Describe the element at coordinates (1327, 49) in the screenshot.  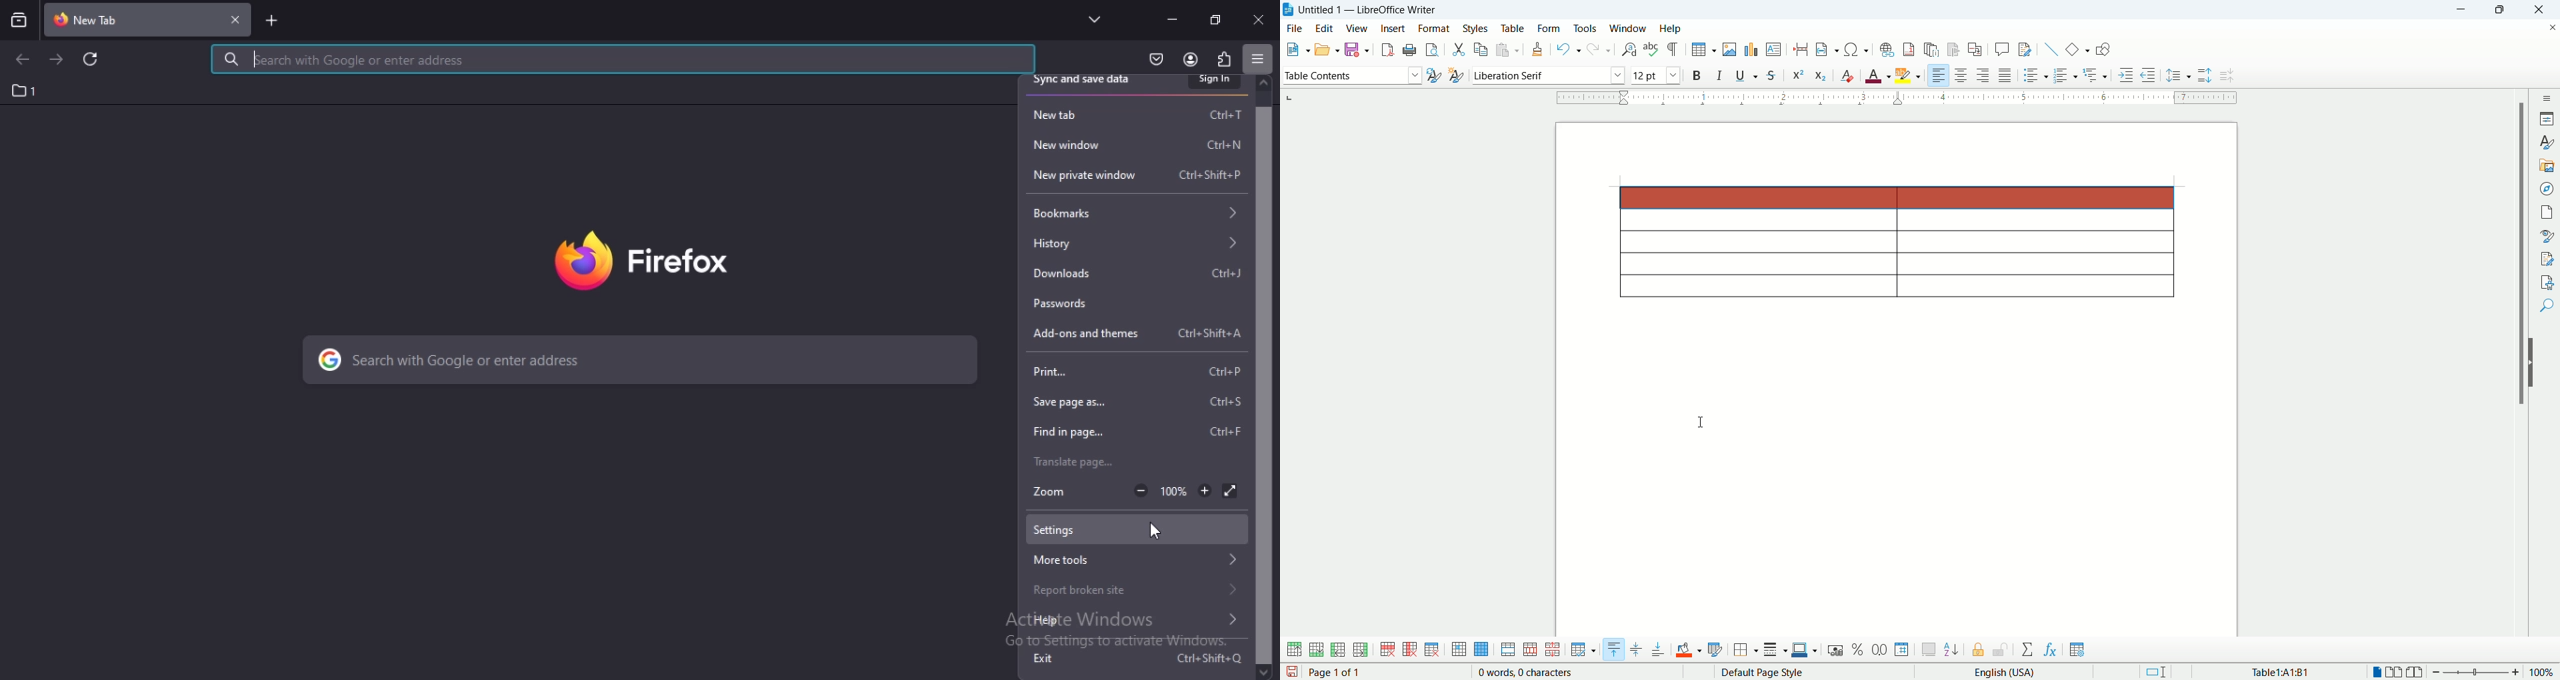
I see `open` at that location.